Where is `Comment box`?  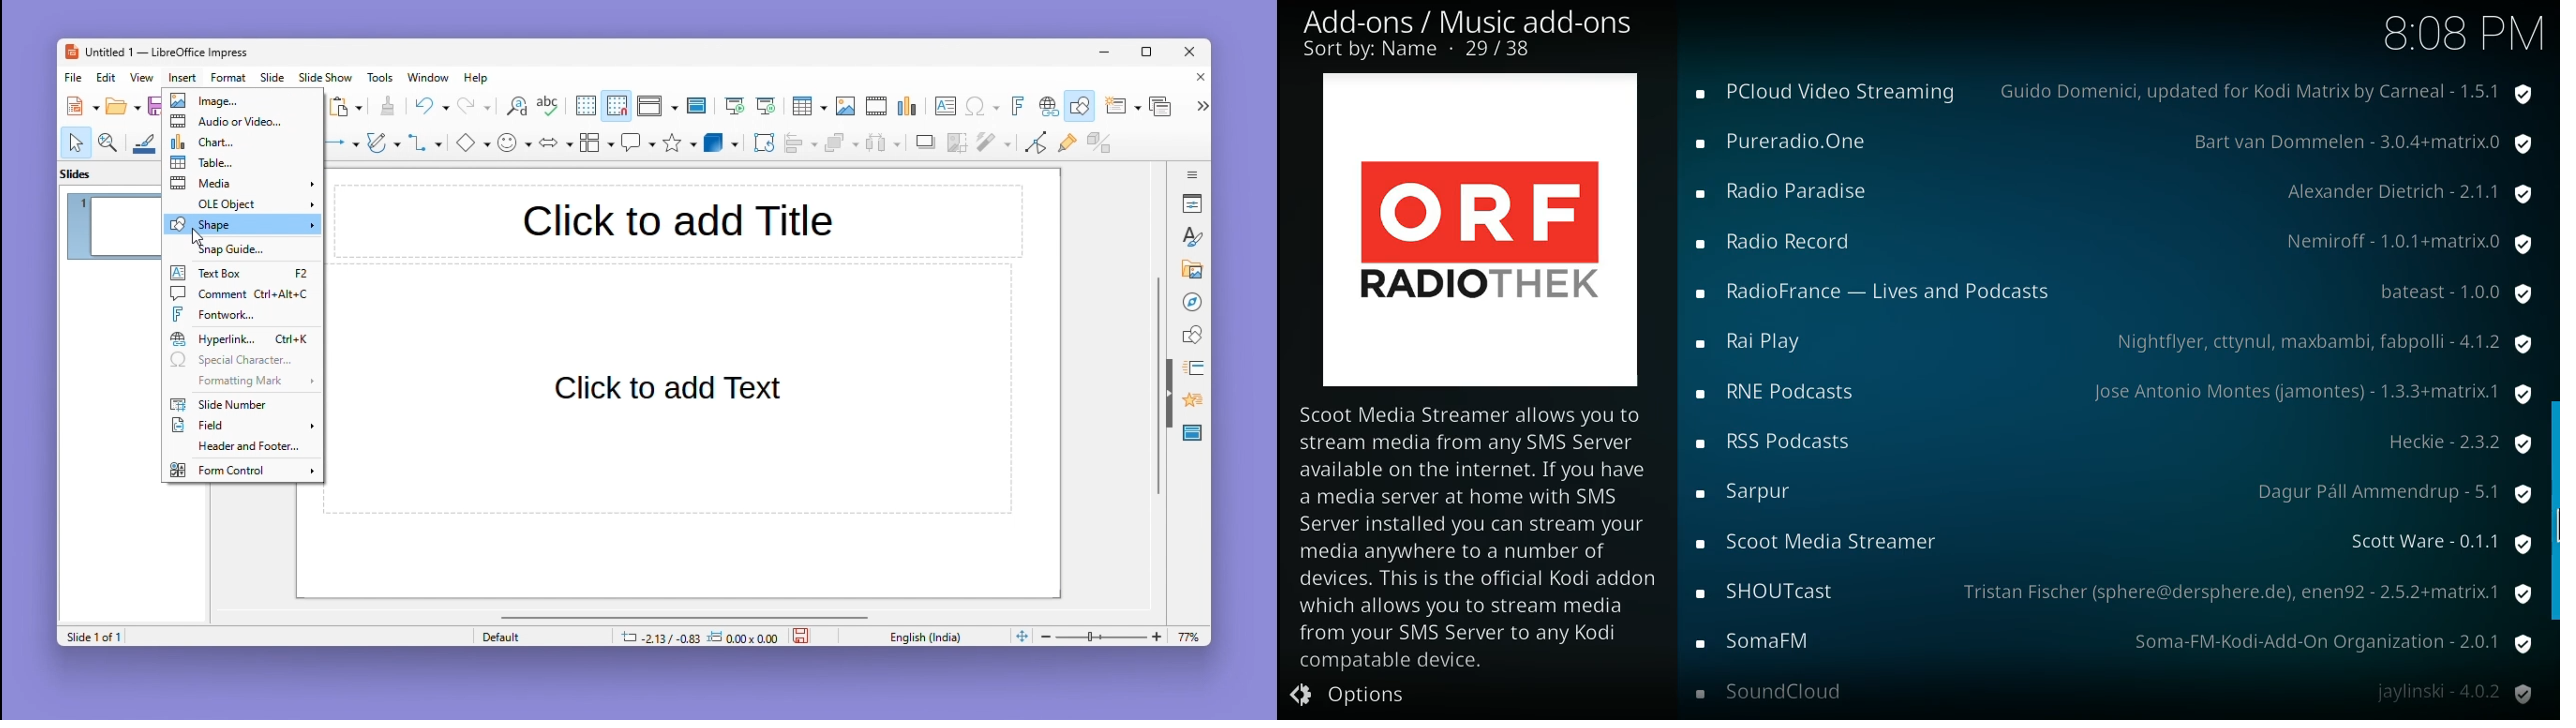
Comment box is located at coordinates (638, 142).